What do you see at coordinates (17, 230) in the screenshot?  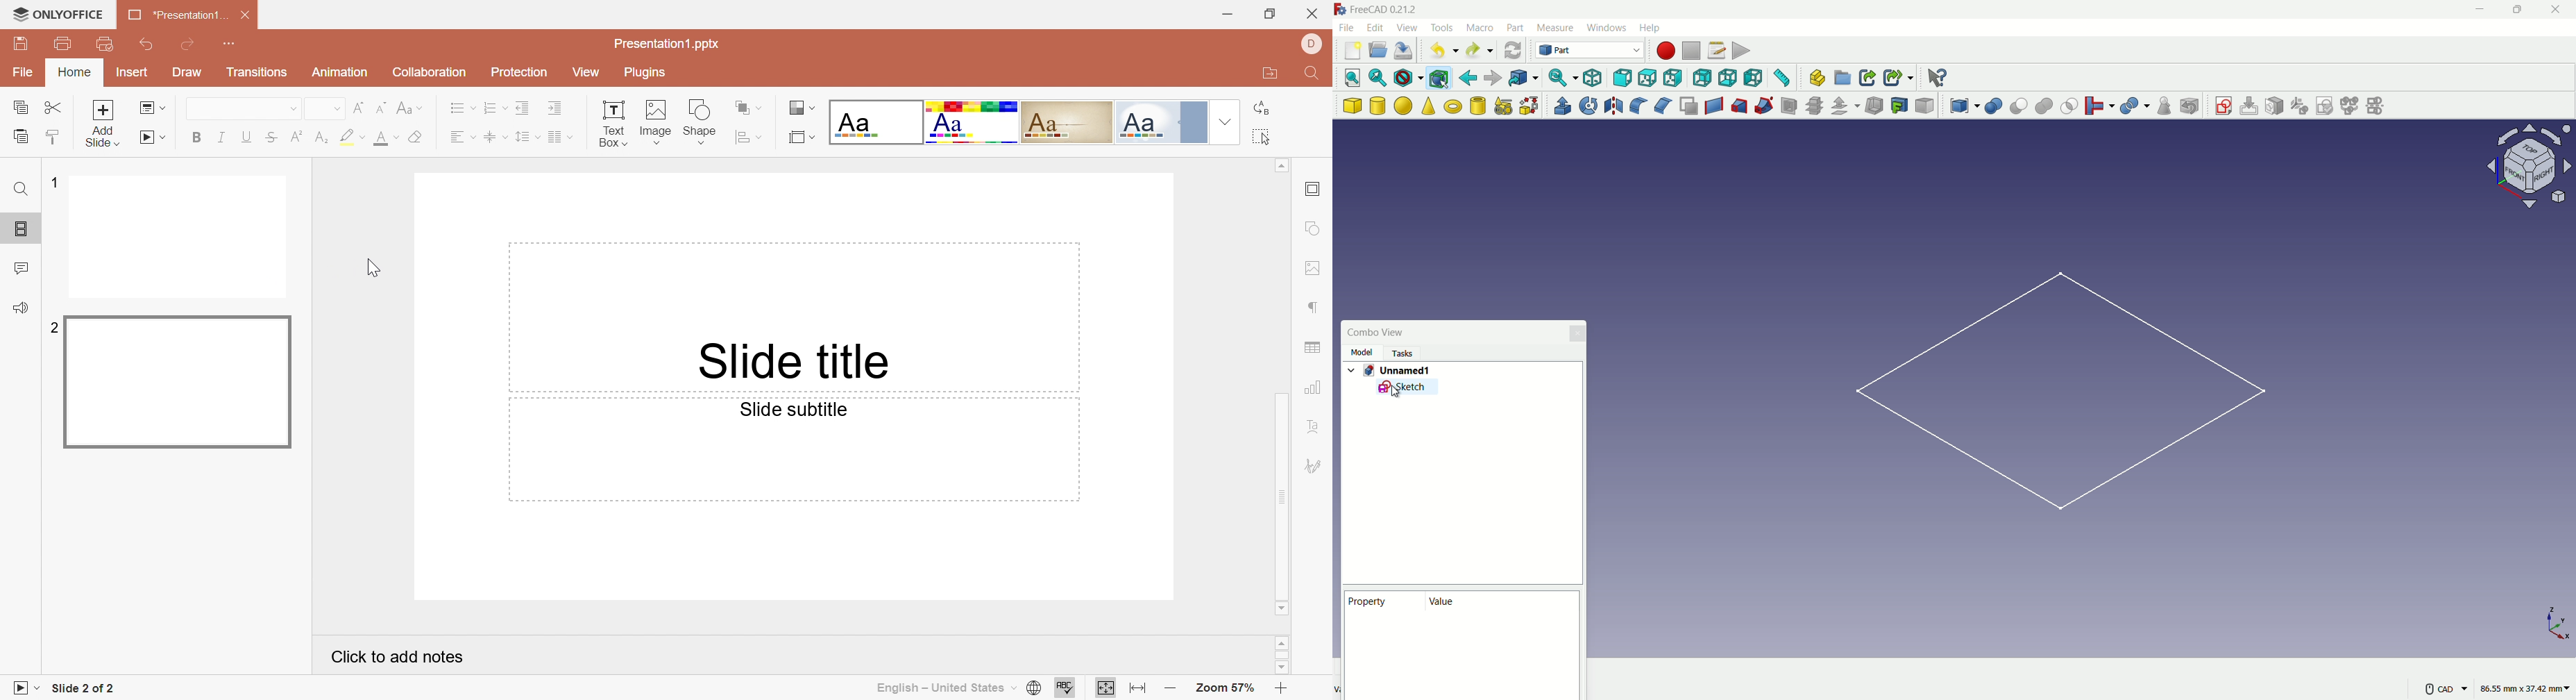 I see `Slides` at bounding box center [17, 230].